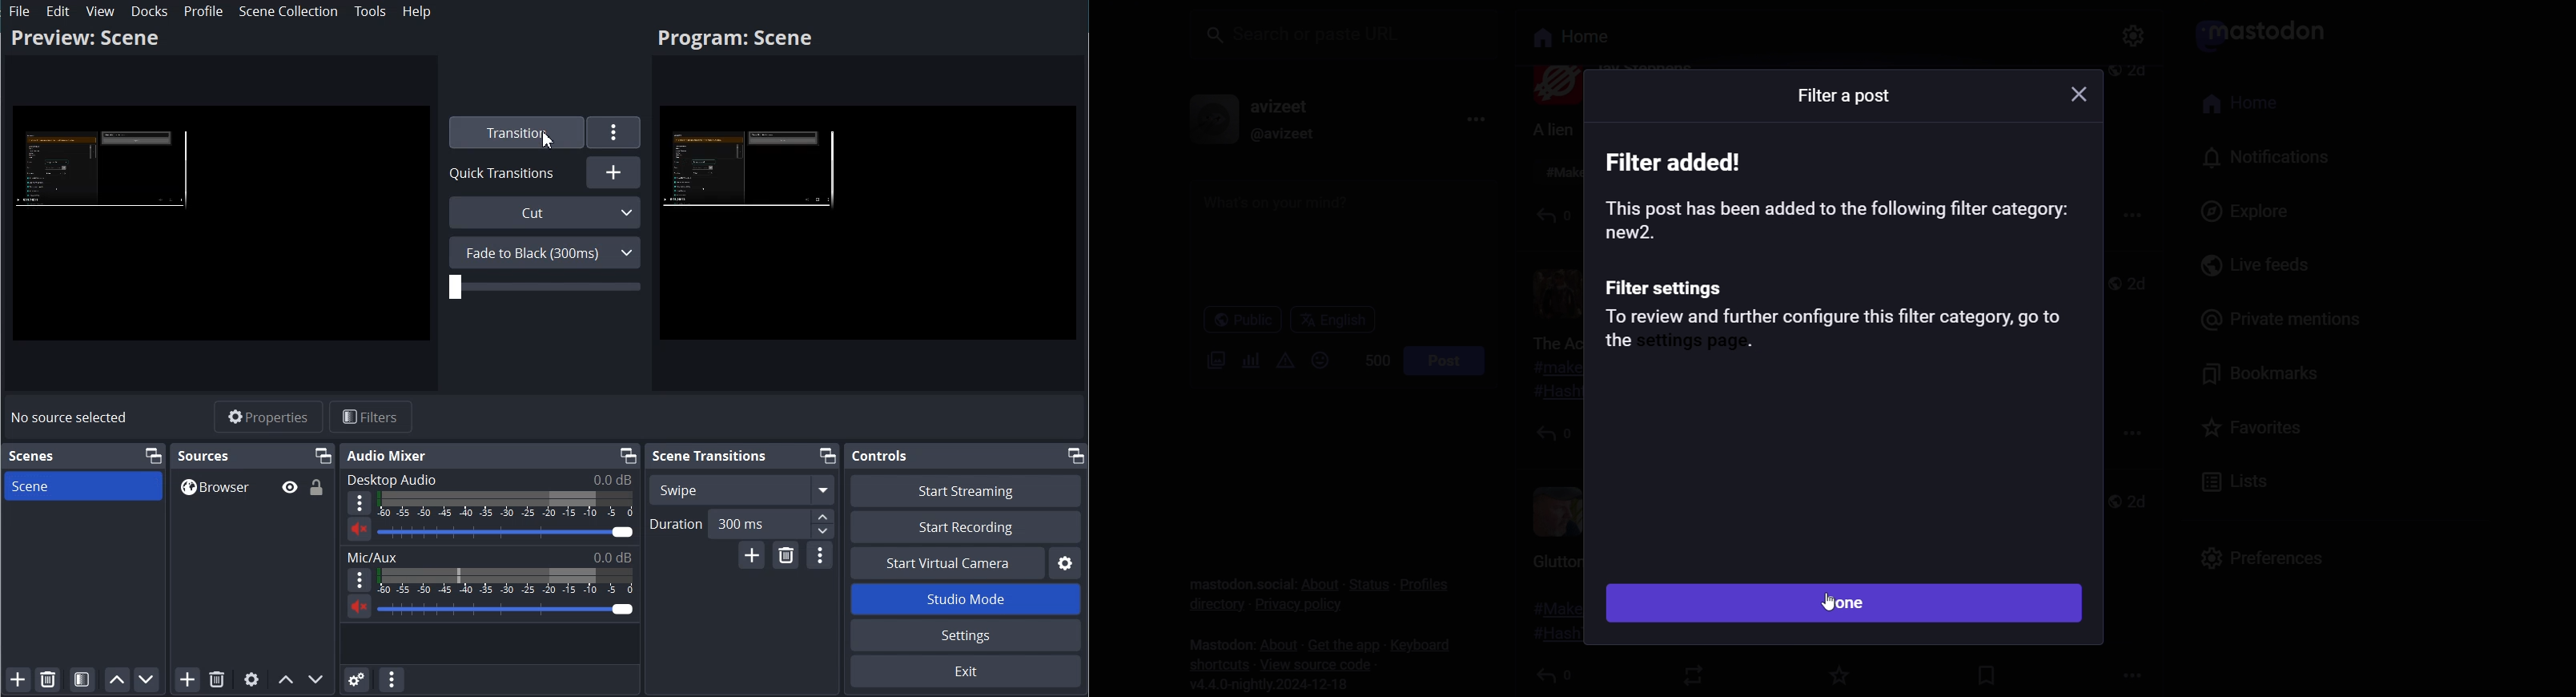  What do you see at coordinates (252, 486) in the screenshot?
I see `Browse` at bounding box center [252, 486].